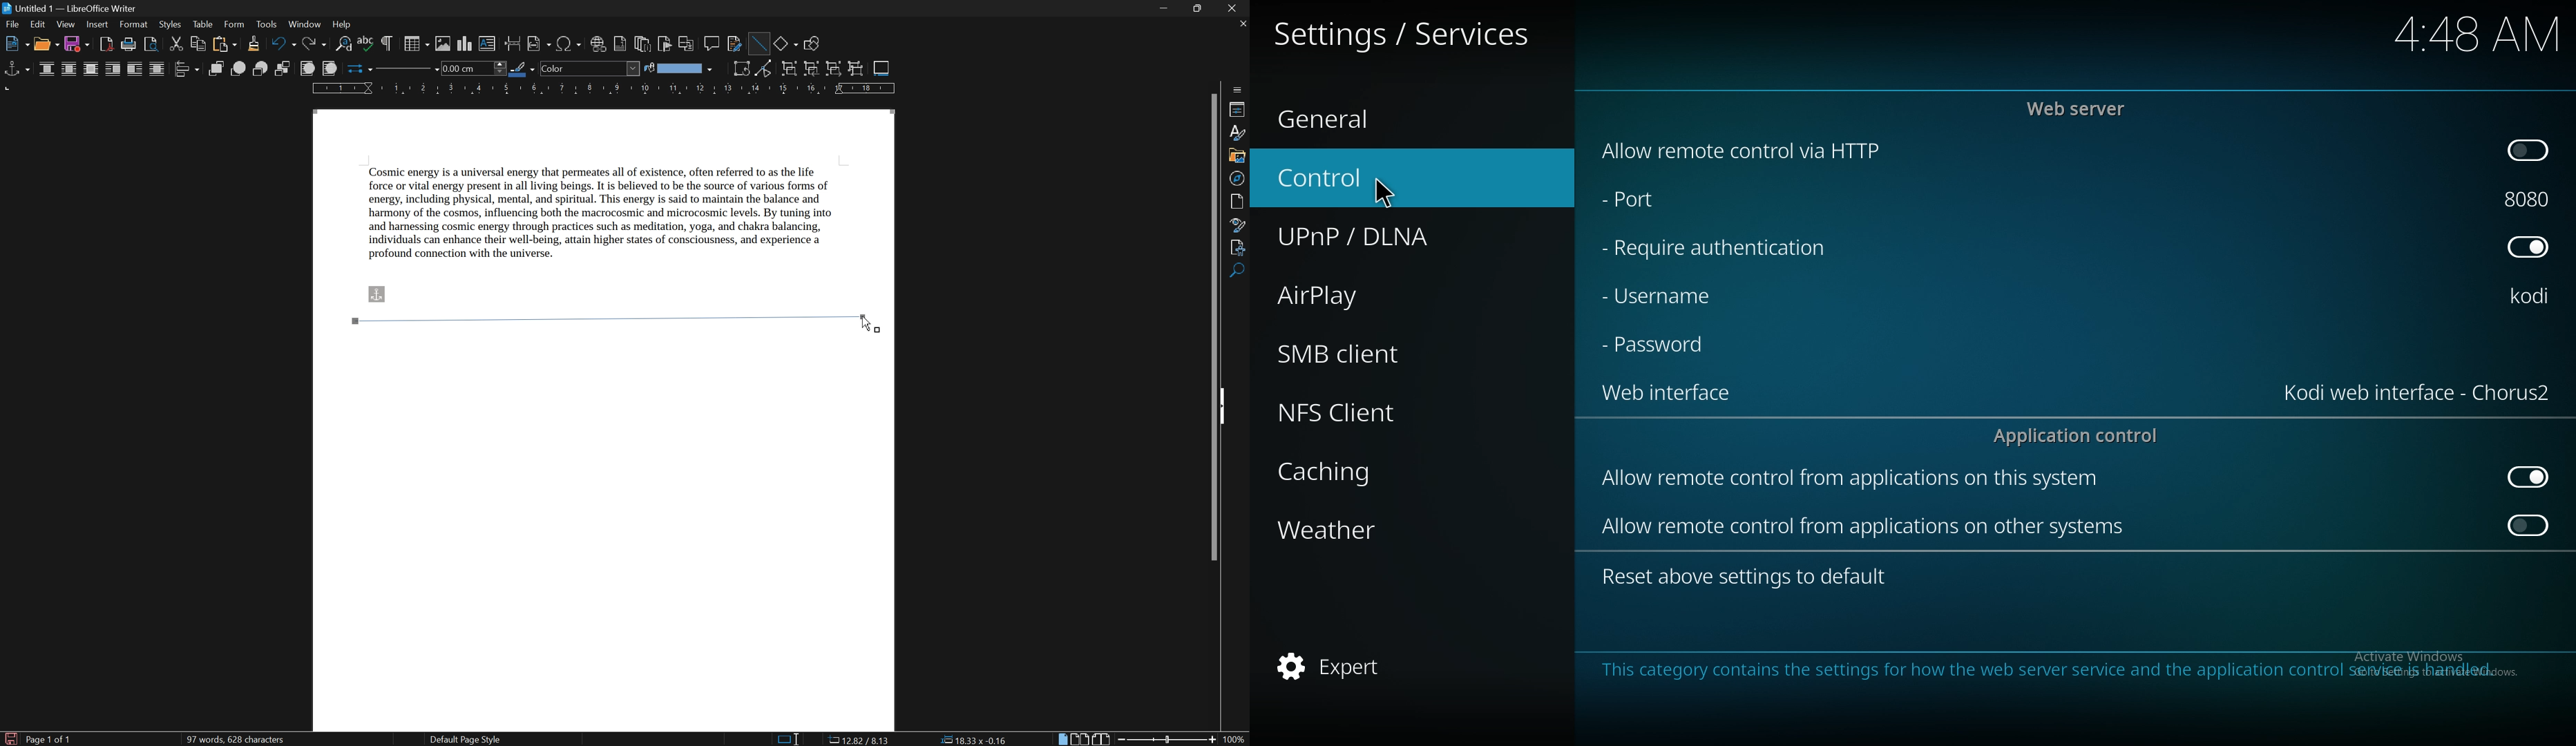 Image resolution: width=2576 pixels, height=756 pixels. What do you see at coordinates (1666, 300) in the screenshot?
I see `username` at bounding box center [1666, 300].